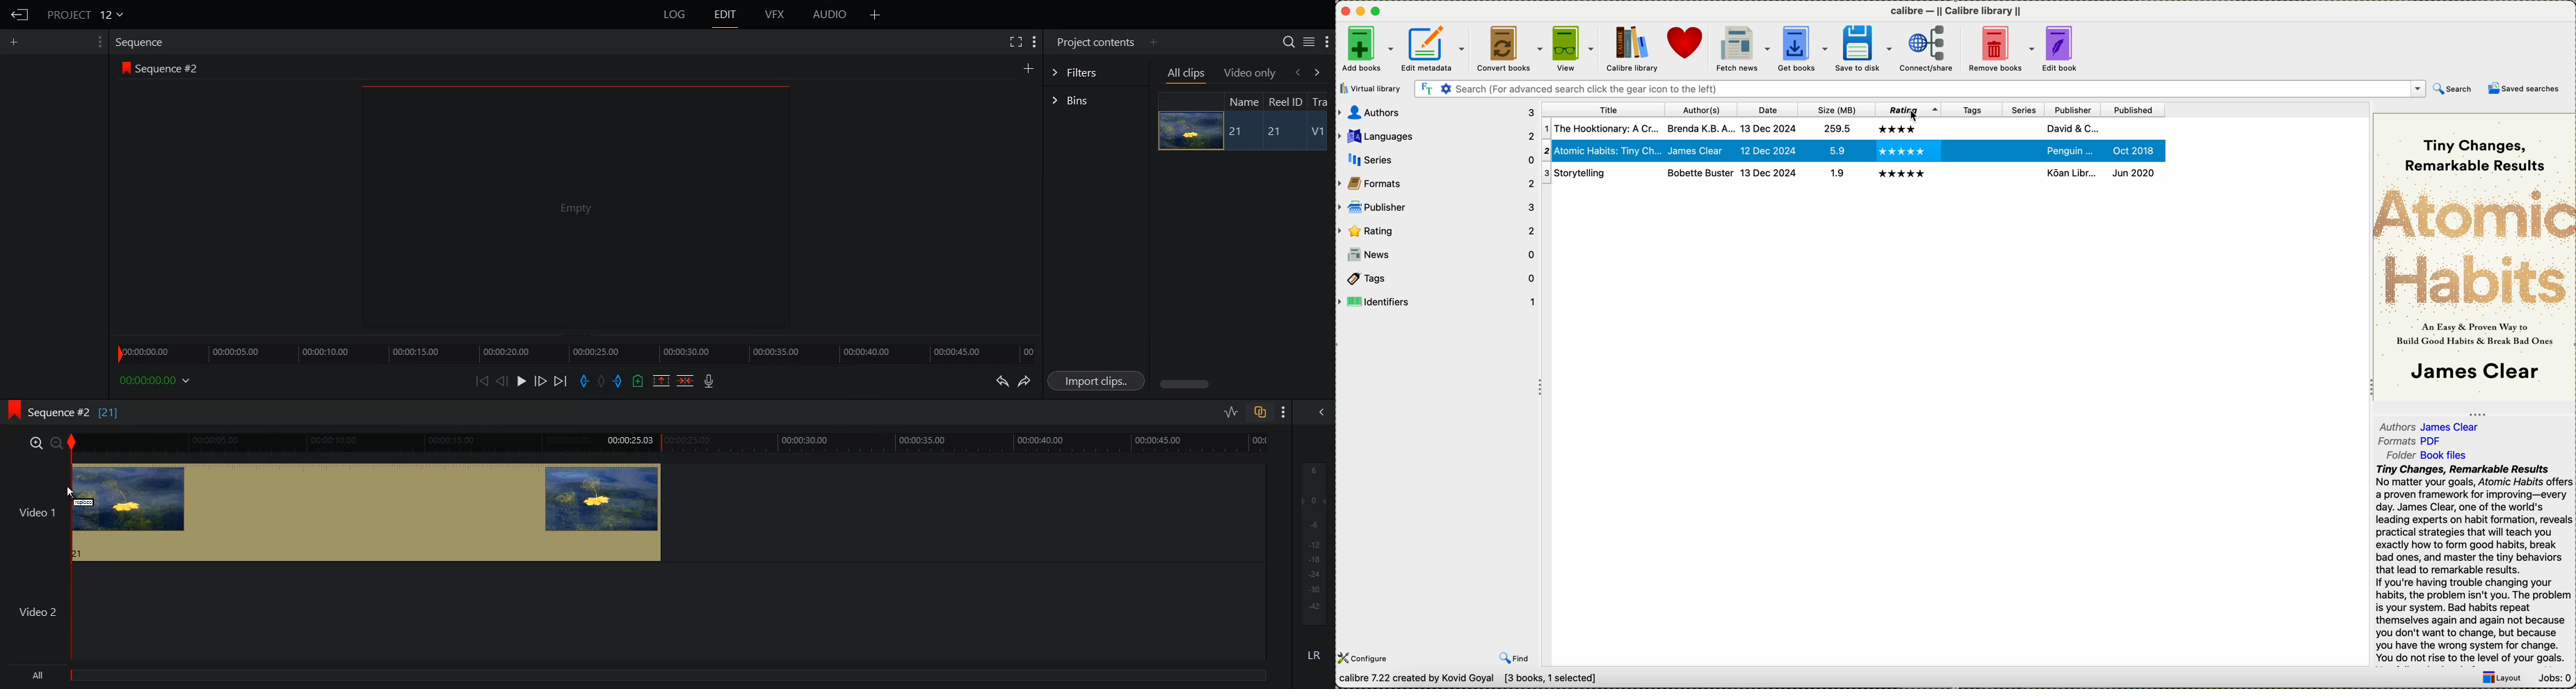 Image resolution: width=2576 pixels, height=700 pixels. I want to click on find, so click(1514, 658).